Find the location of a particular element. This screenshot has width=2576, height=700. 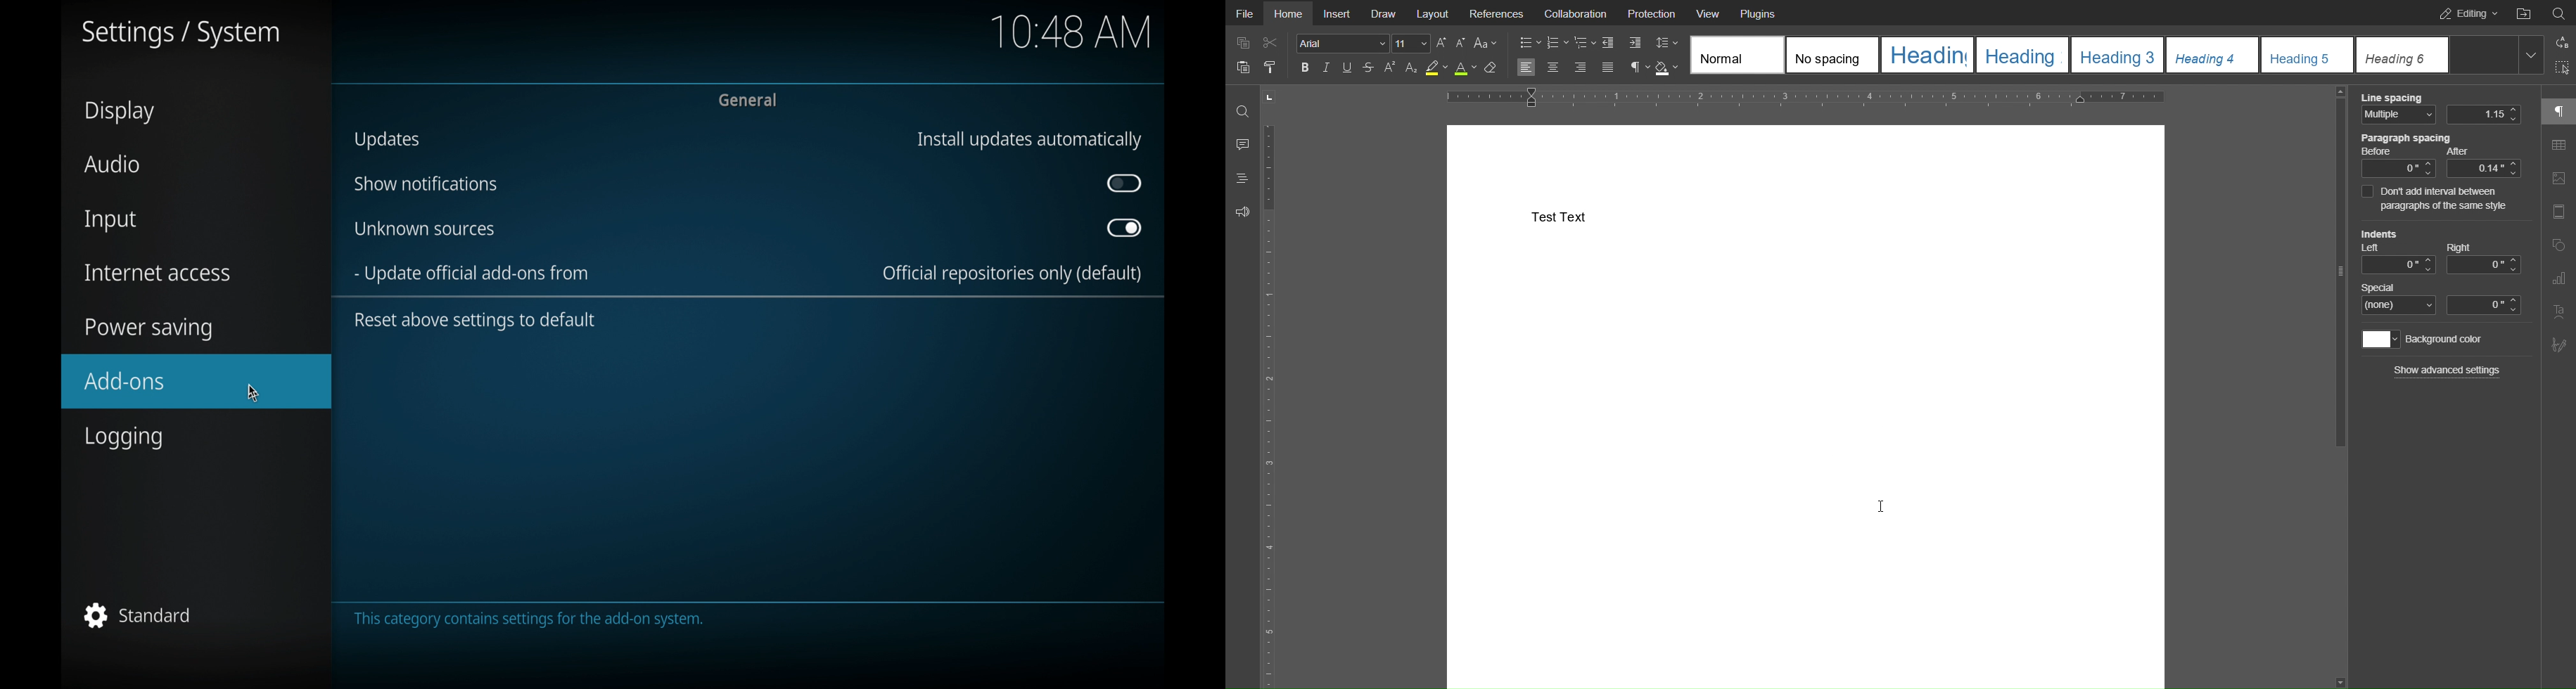

internet access is located at coordinates (158, 273).